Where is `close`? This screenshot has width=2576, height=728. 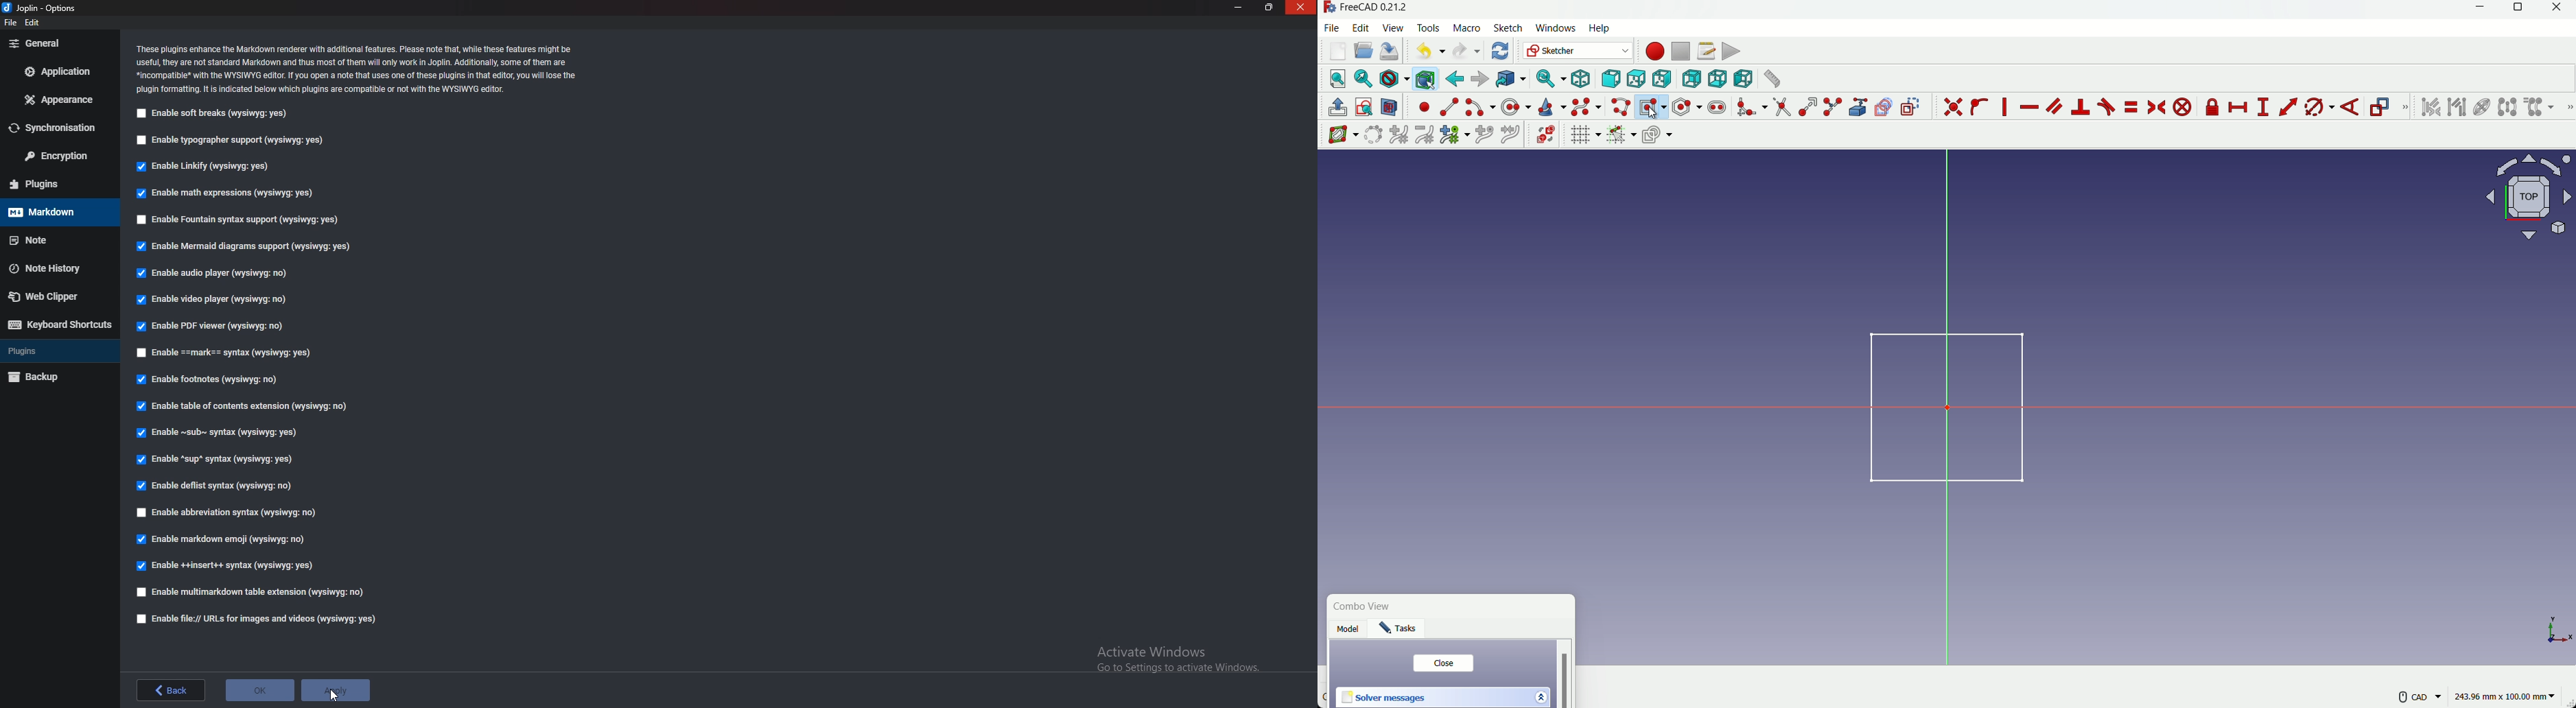 close is located at coordinates (1301, 8).